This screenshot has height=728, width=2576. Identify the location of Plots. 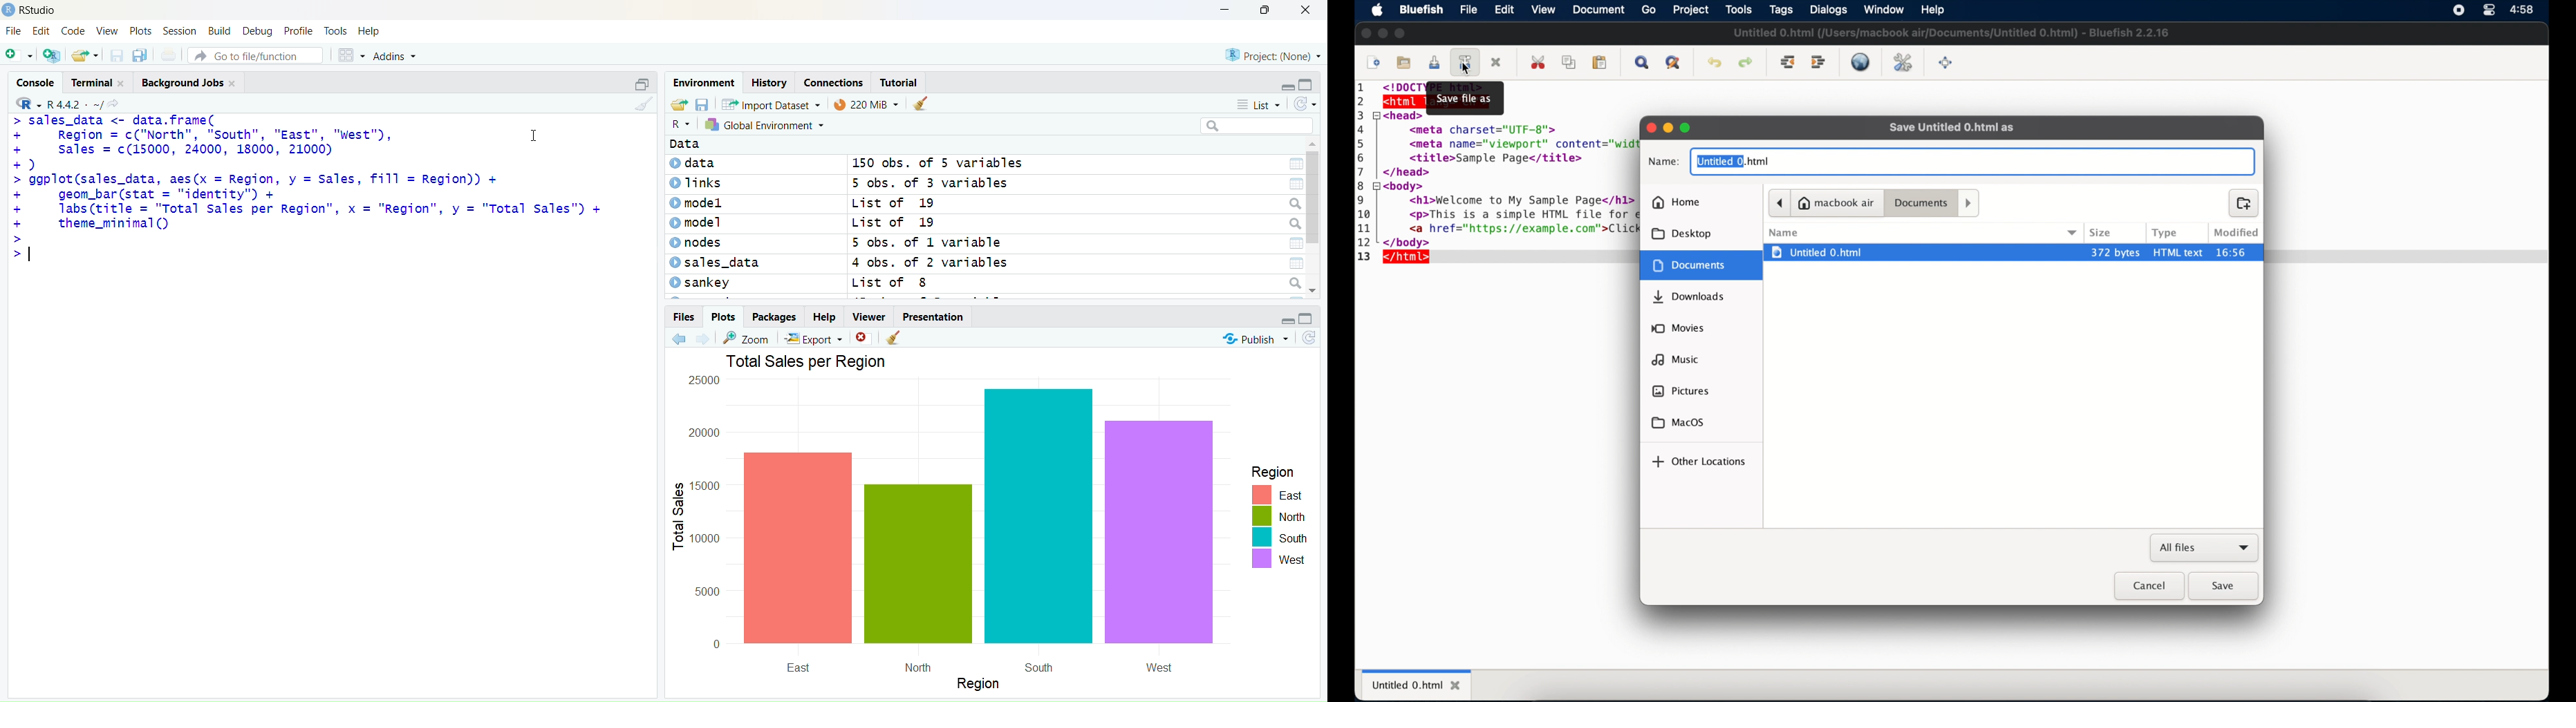
(723, 317).